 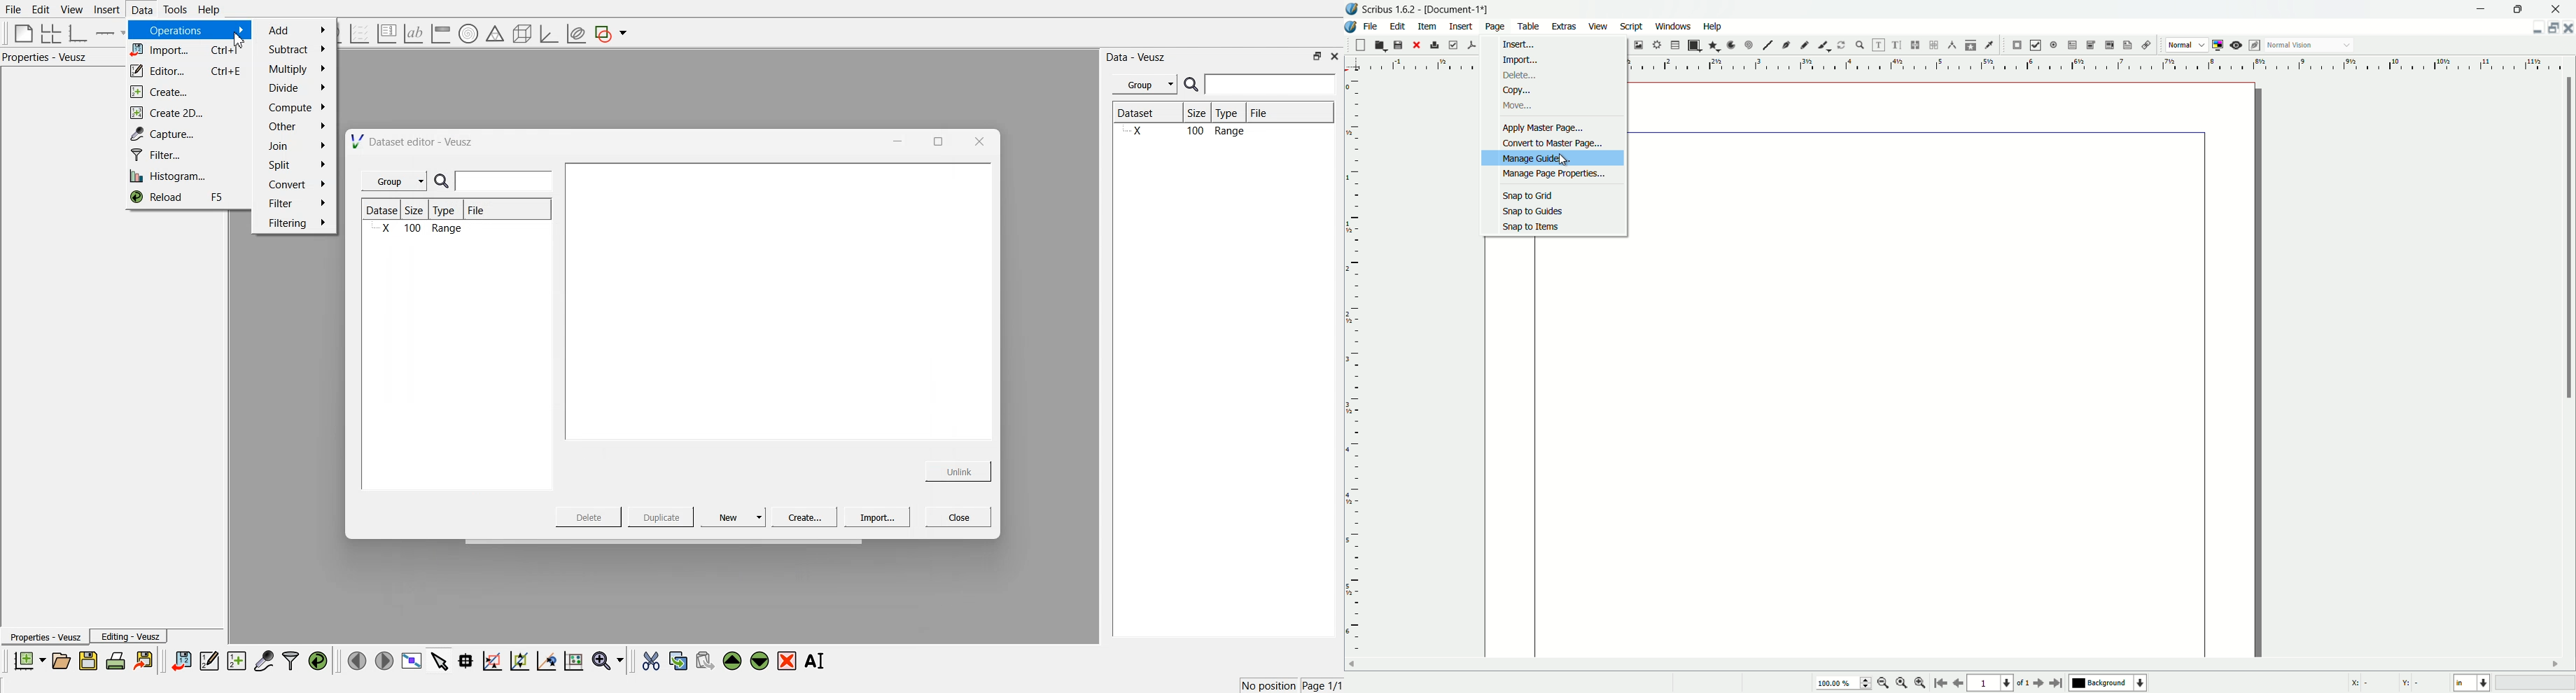 I want to click on image color bar, so click(x=440, y=34).